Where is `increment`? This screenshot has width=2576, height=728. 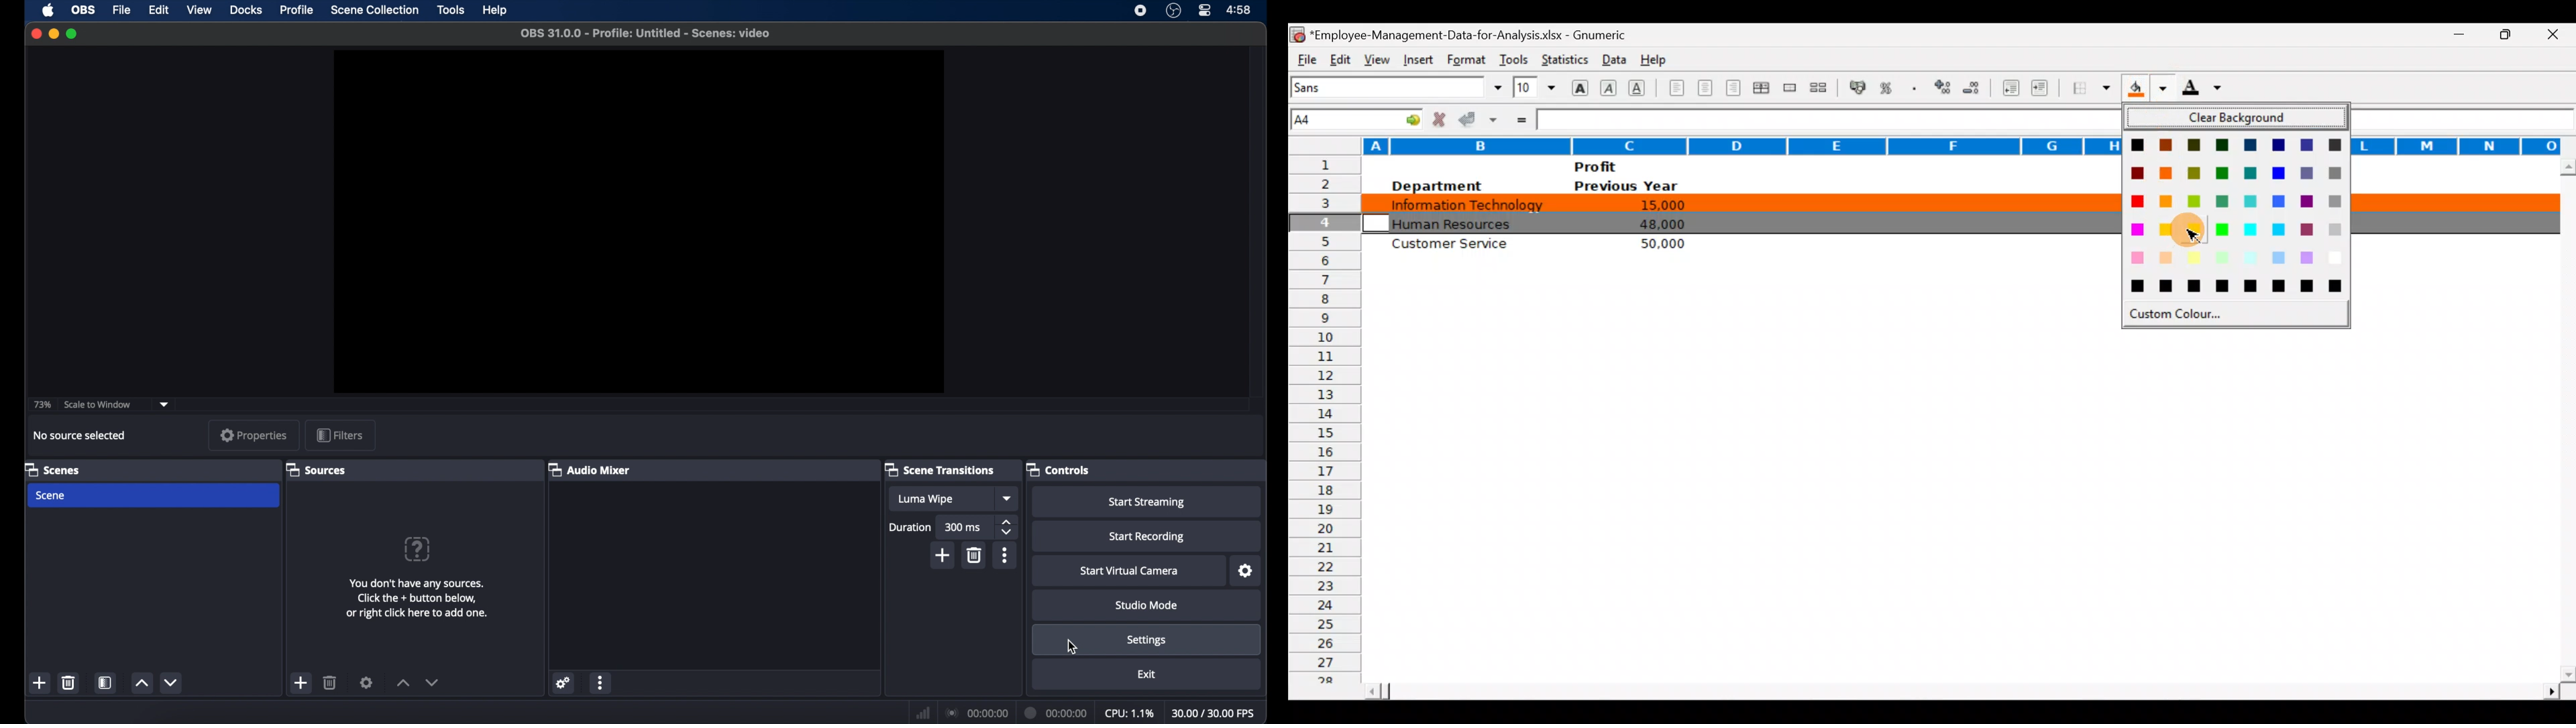 increment is located at coordinates (404, 682).